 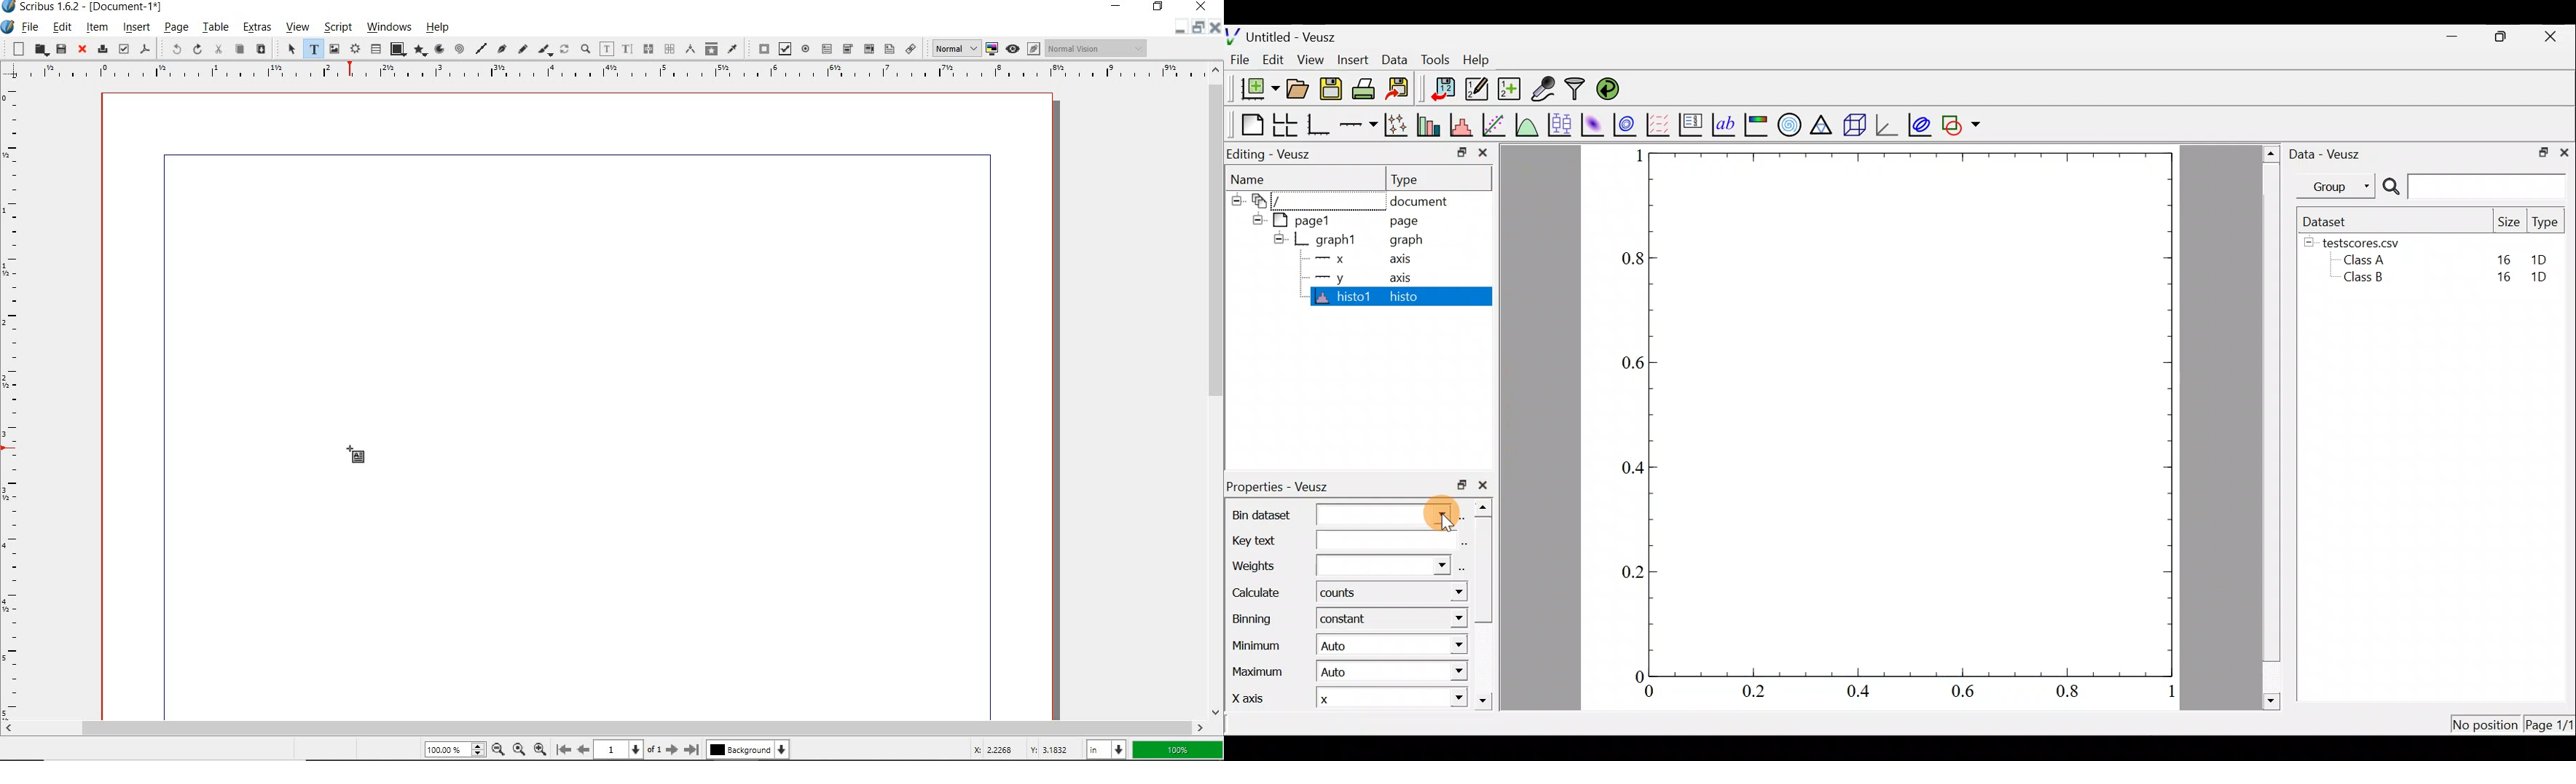 What do you see at coordinates (604, 728) in the screenshot?
I see `scrollbar` at bounding box center [604, 728].